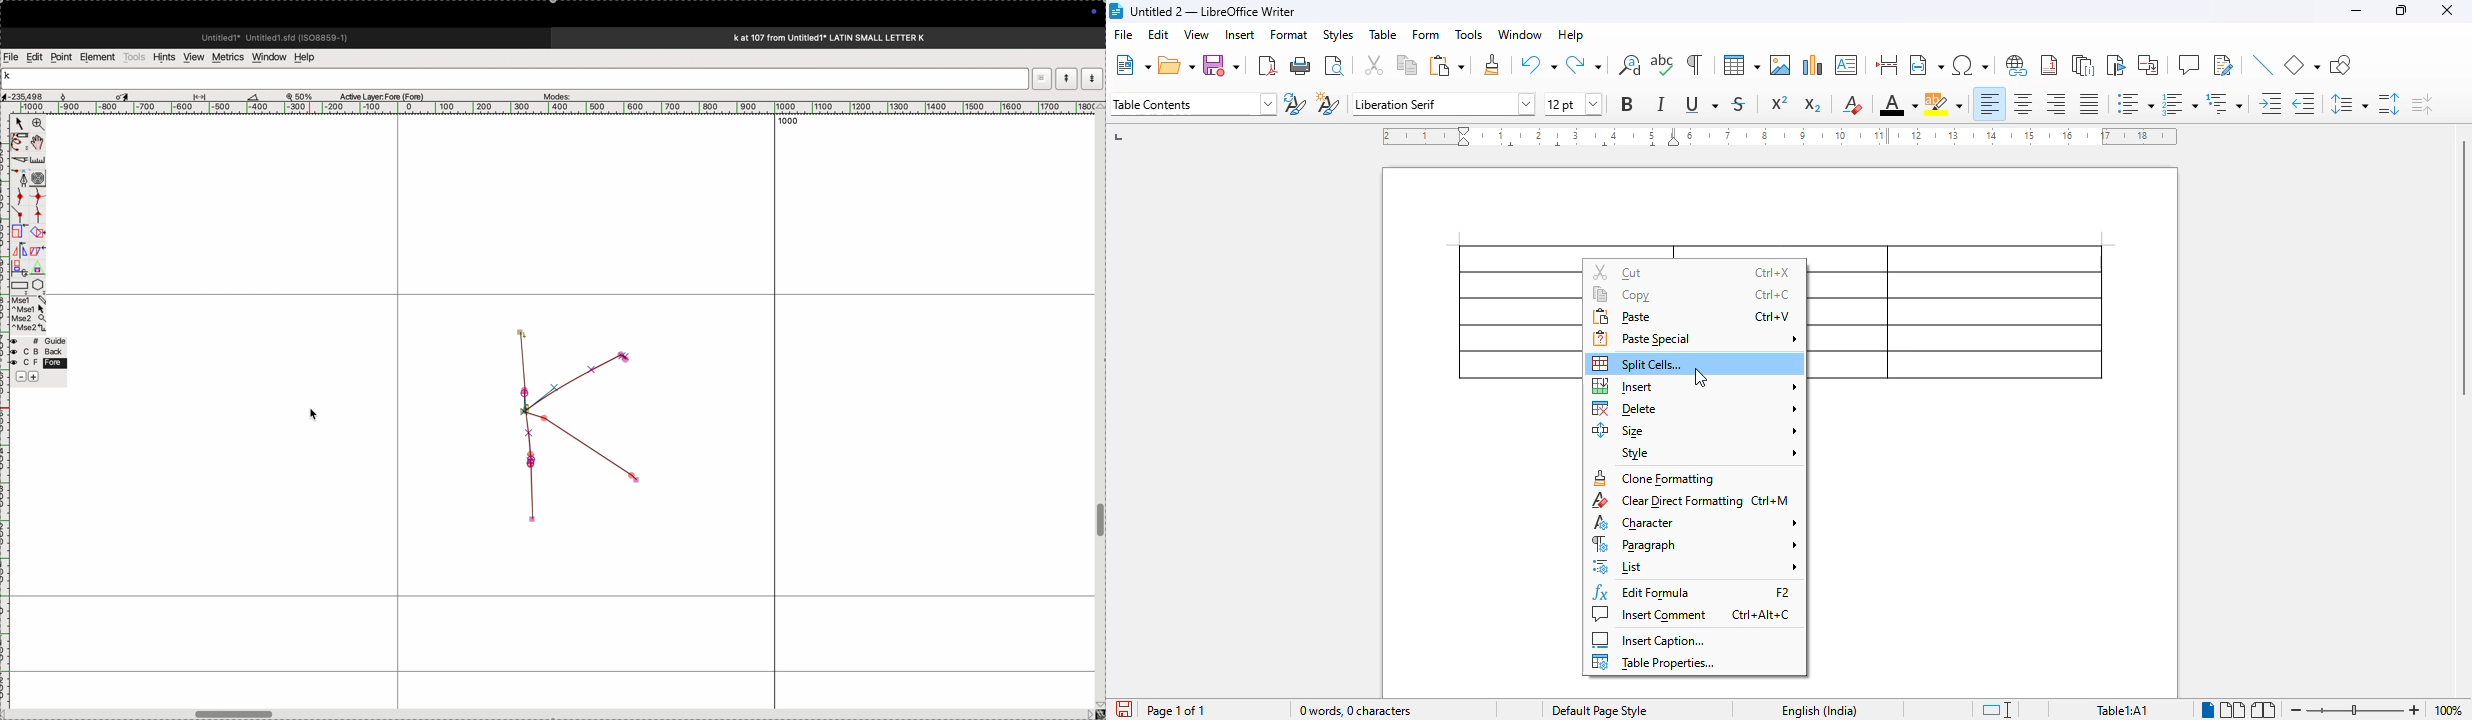 This screenshot has width=2492, height=728. What do you see at coordinates (2233, 710) in the screenshot?
I see `multi-page view` at bounding box center [2233, 710].